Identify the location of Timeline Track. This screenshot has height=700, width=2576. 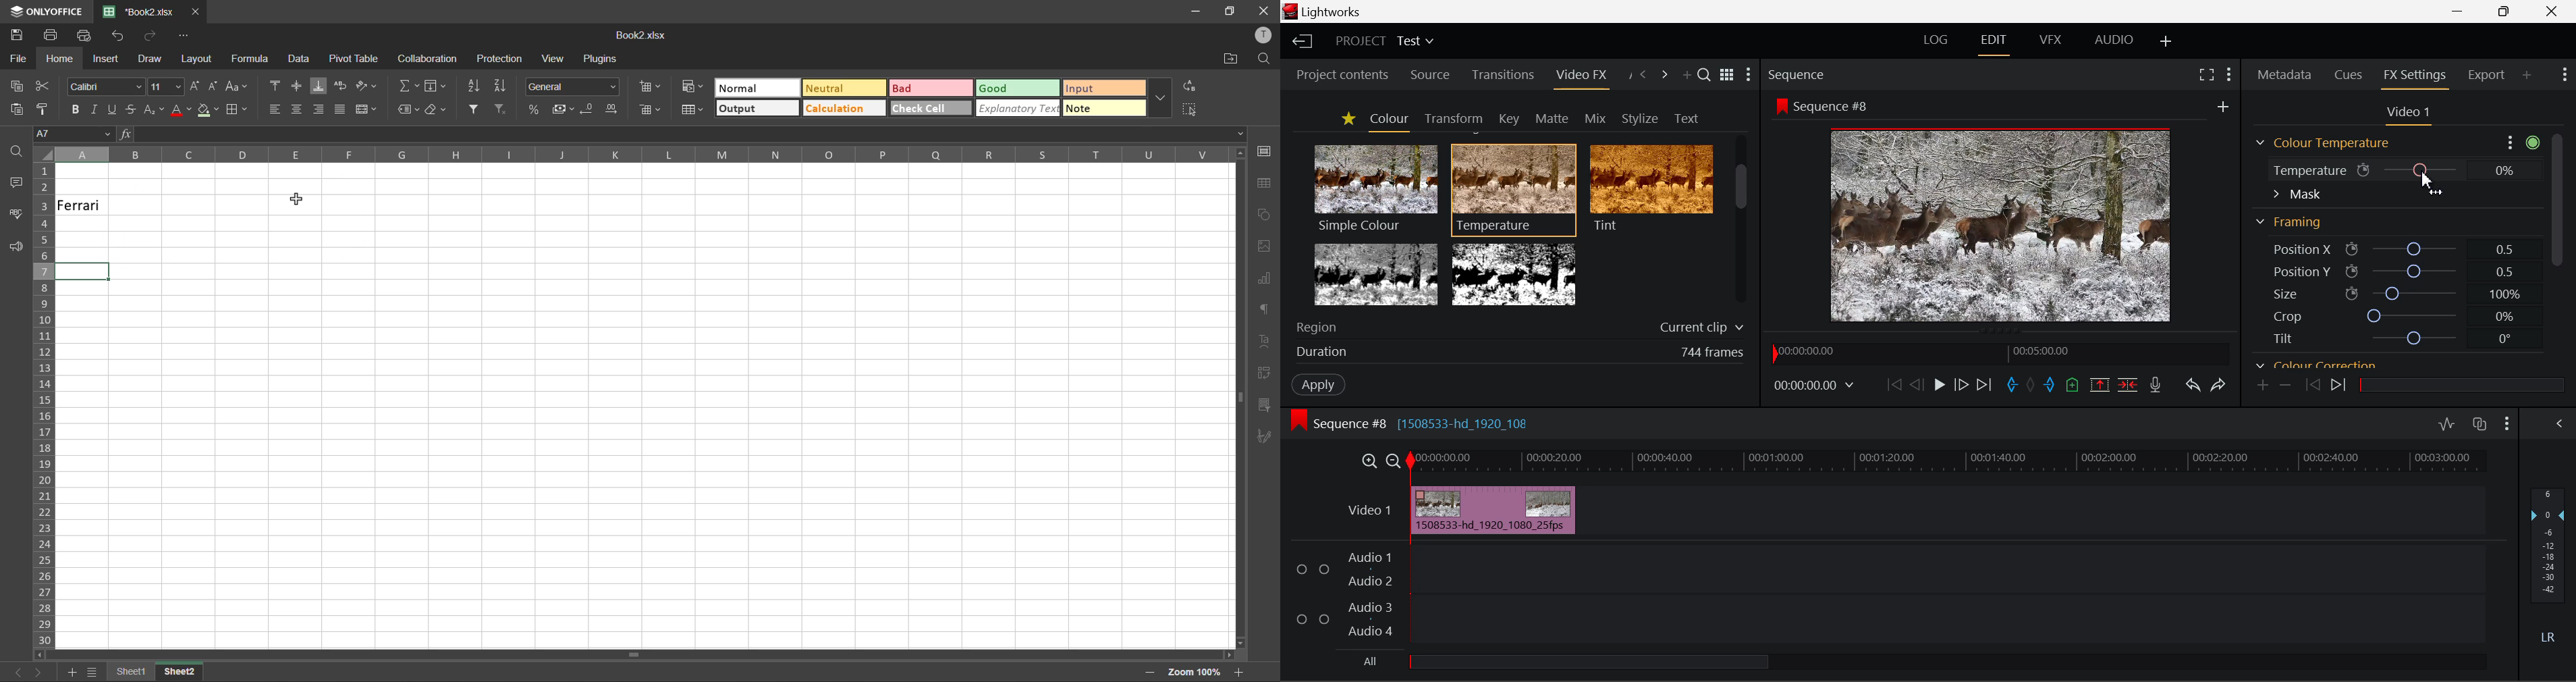
(1950, 462).